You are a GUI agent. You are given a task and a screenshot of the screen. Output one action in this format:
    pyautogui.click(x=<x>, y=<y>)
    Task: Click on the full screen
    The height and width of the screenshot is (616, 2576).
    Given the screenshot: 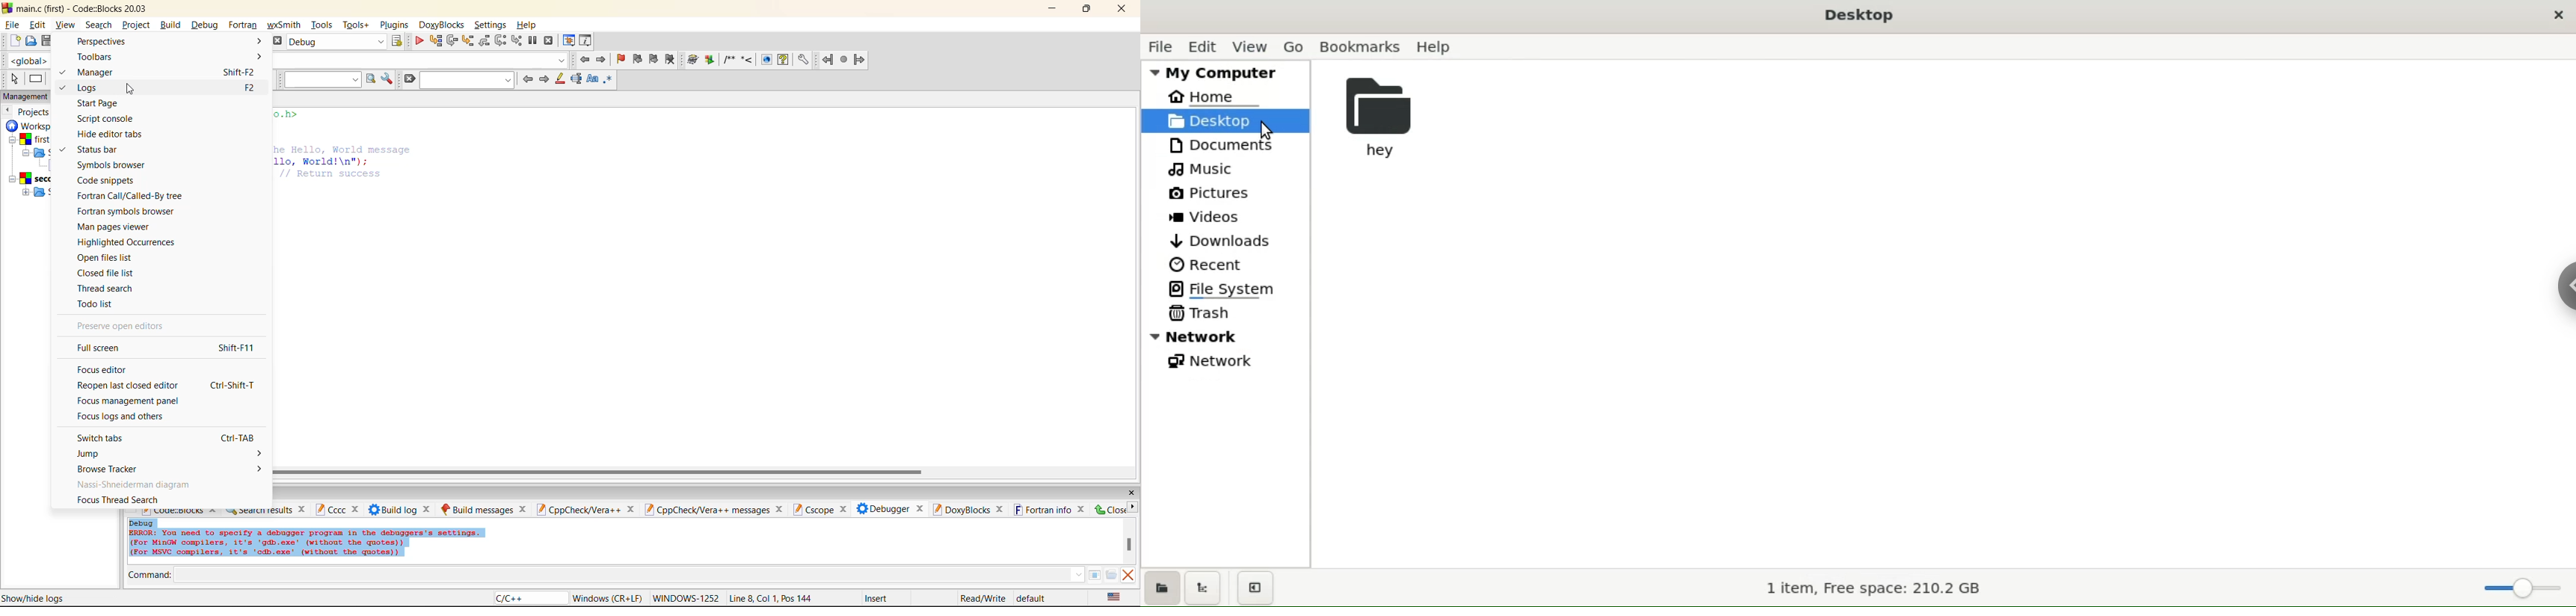 What is the action you would take?
    pyautogui.click(x=105, y=349)
    